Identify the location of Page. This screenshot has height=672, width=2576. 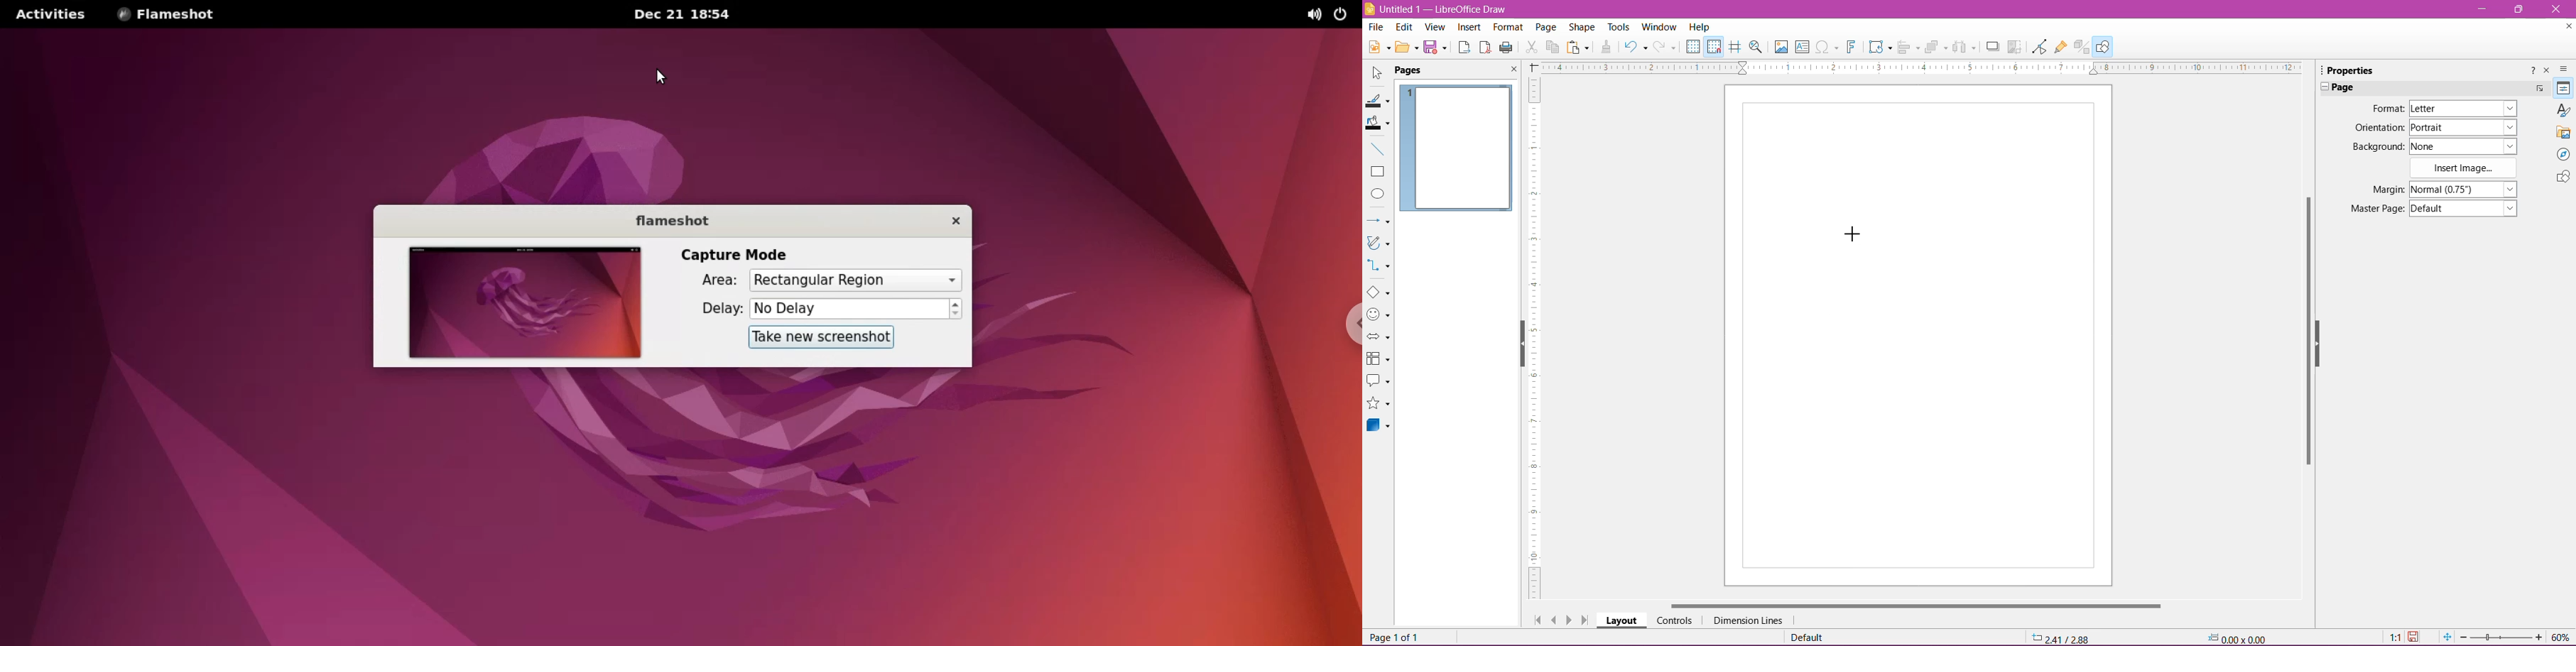
(1917, 336).